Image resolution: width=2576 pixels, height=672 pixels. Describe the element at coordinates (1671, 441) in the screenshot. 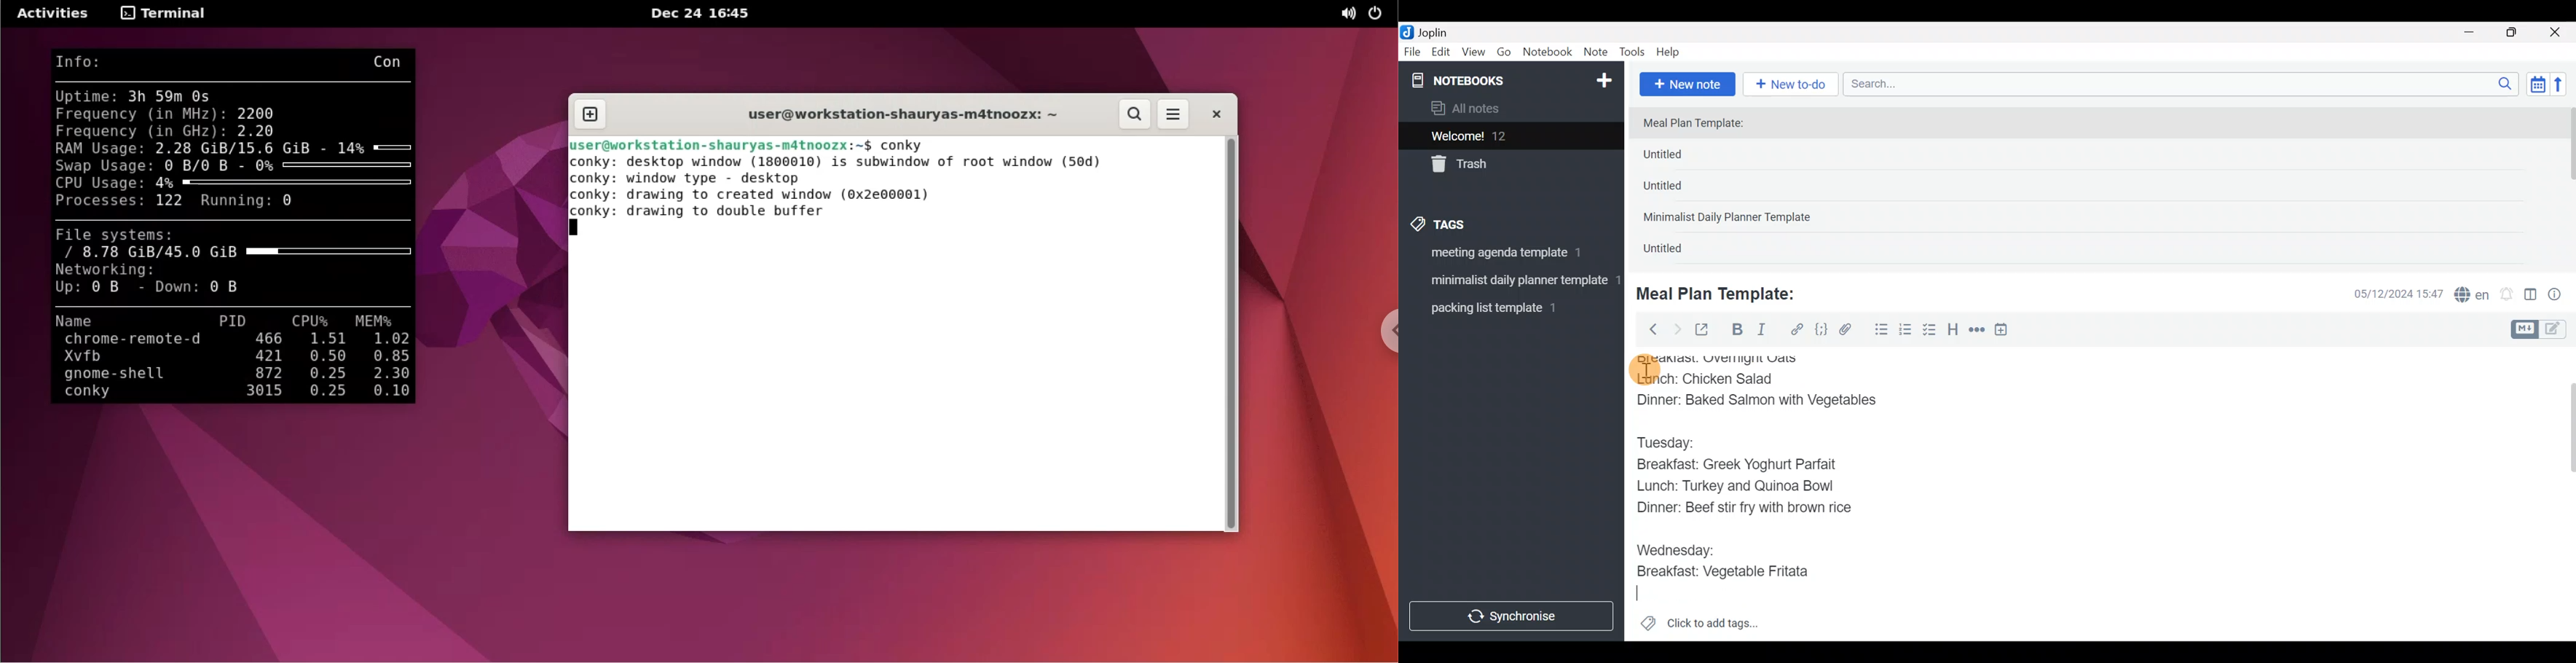

I see `Tuesday:` at that location.